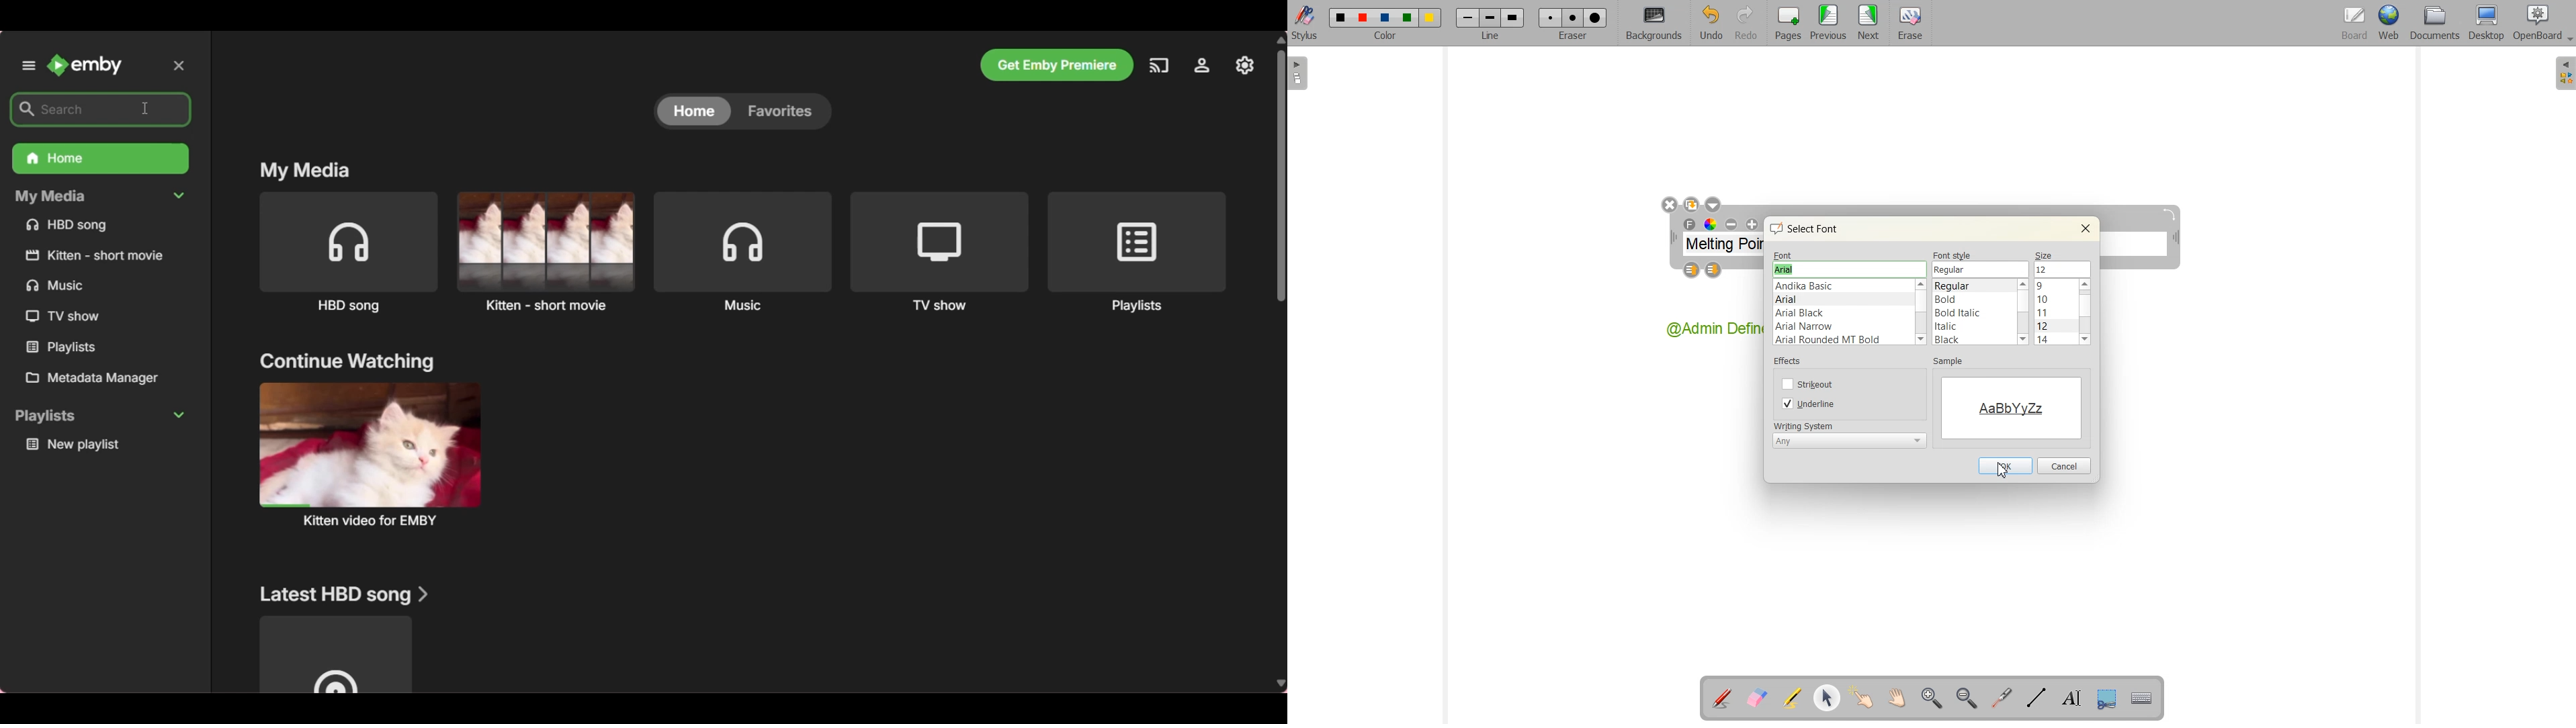  What do you see at coordinates (61, 286) in the screenshot?
I see ` Music` at bounding box center [61, 286].